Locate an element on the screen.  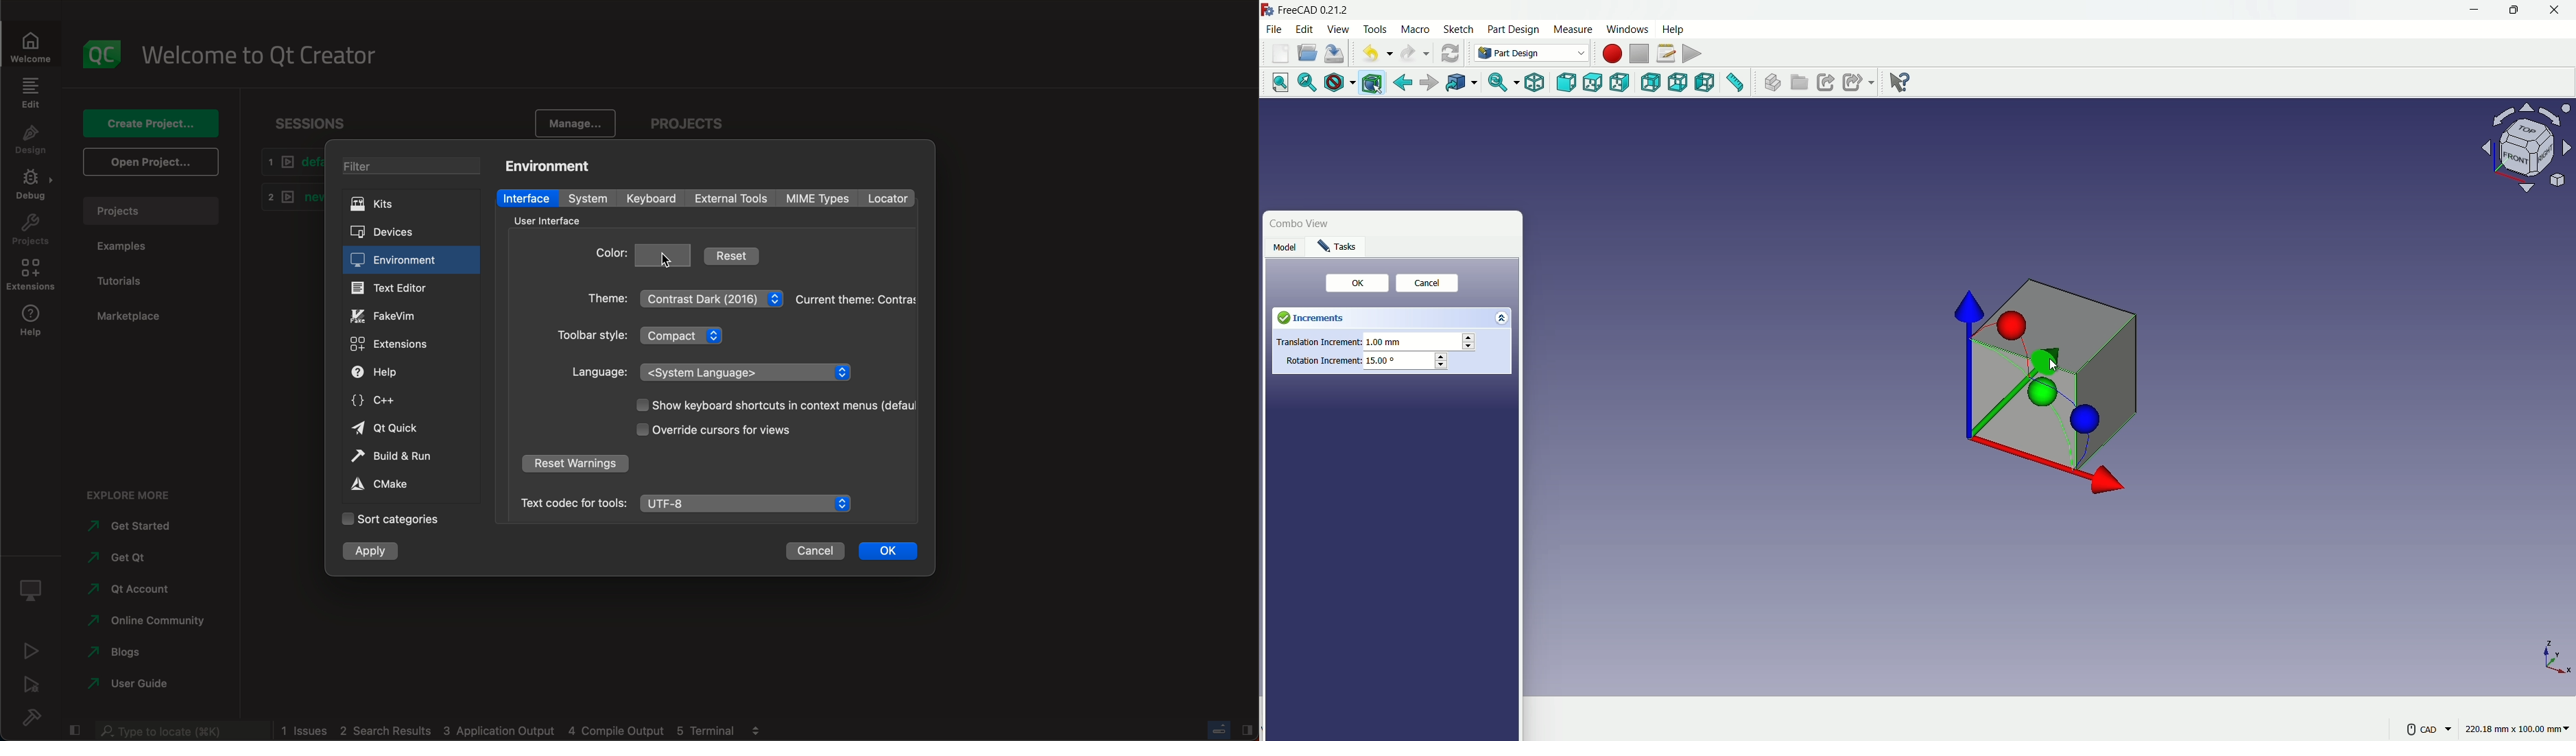
stop macros is located at coordinates (1639, 54).